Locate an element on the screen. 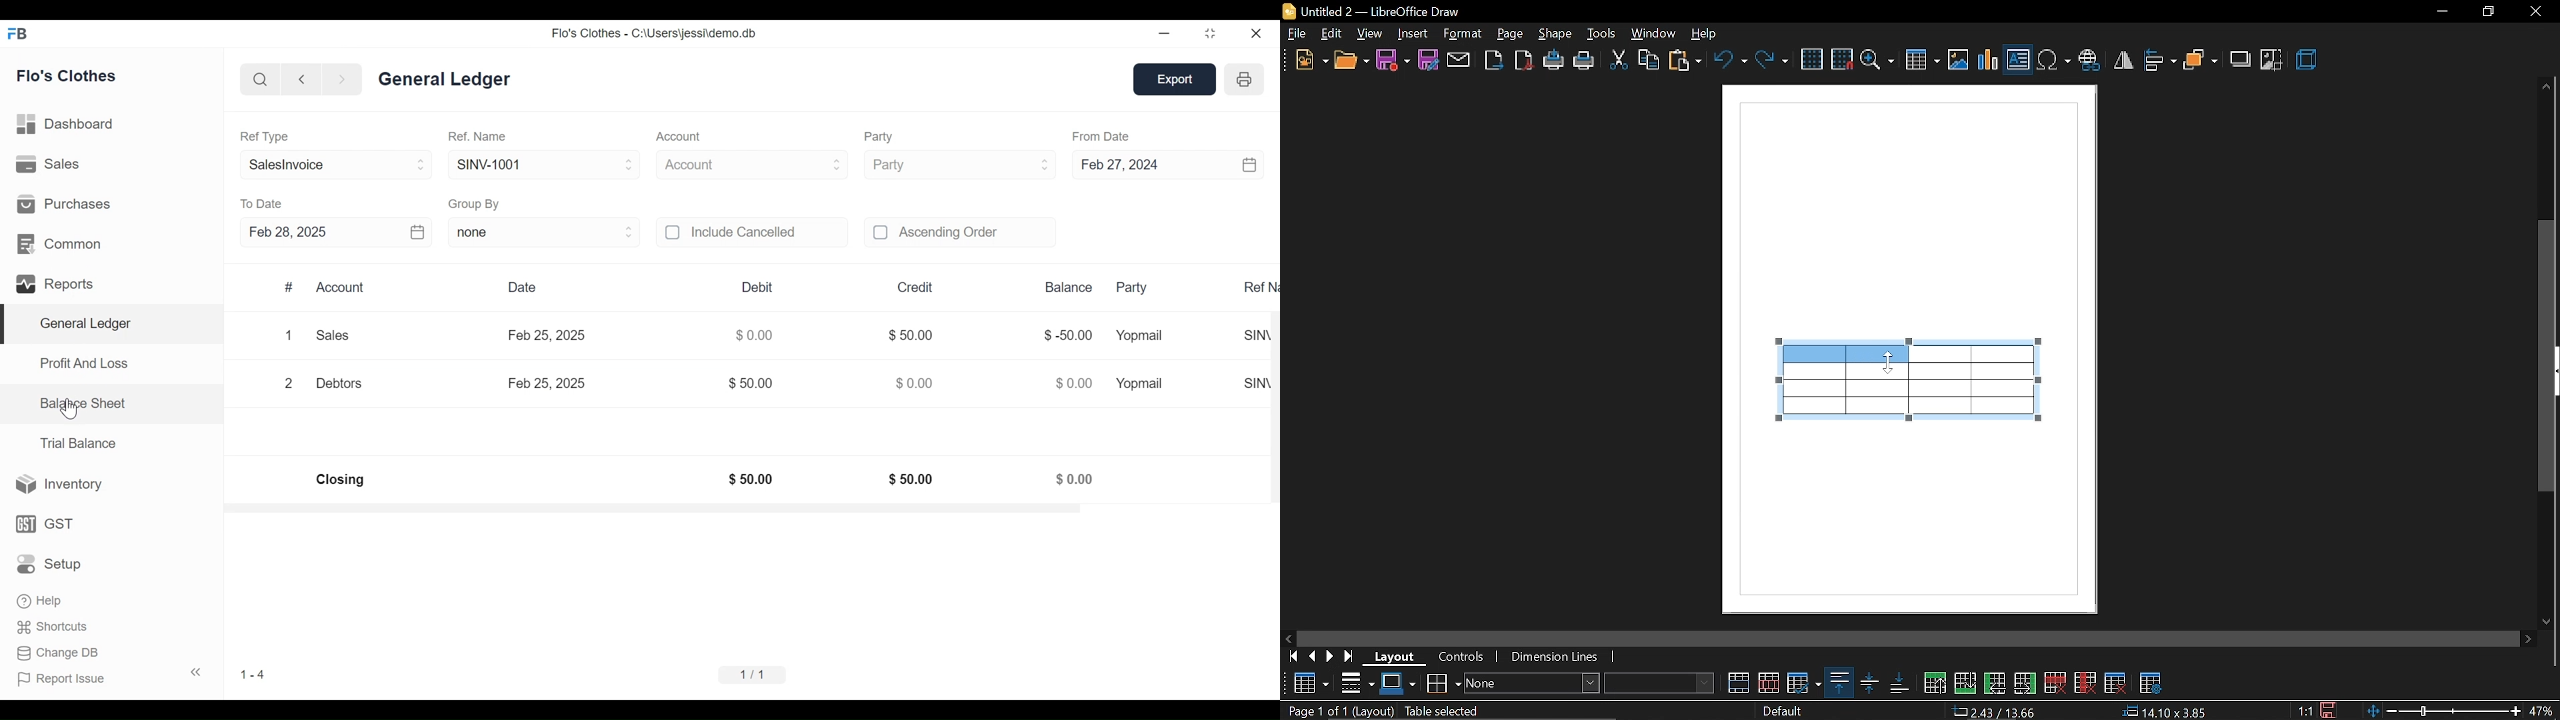 This screenshot has height=728, width=2576. Credit is located at coordinates (916, 288).